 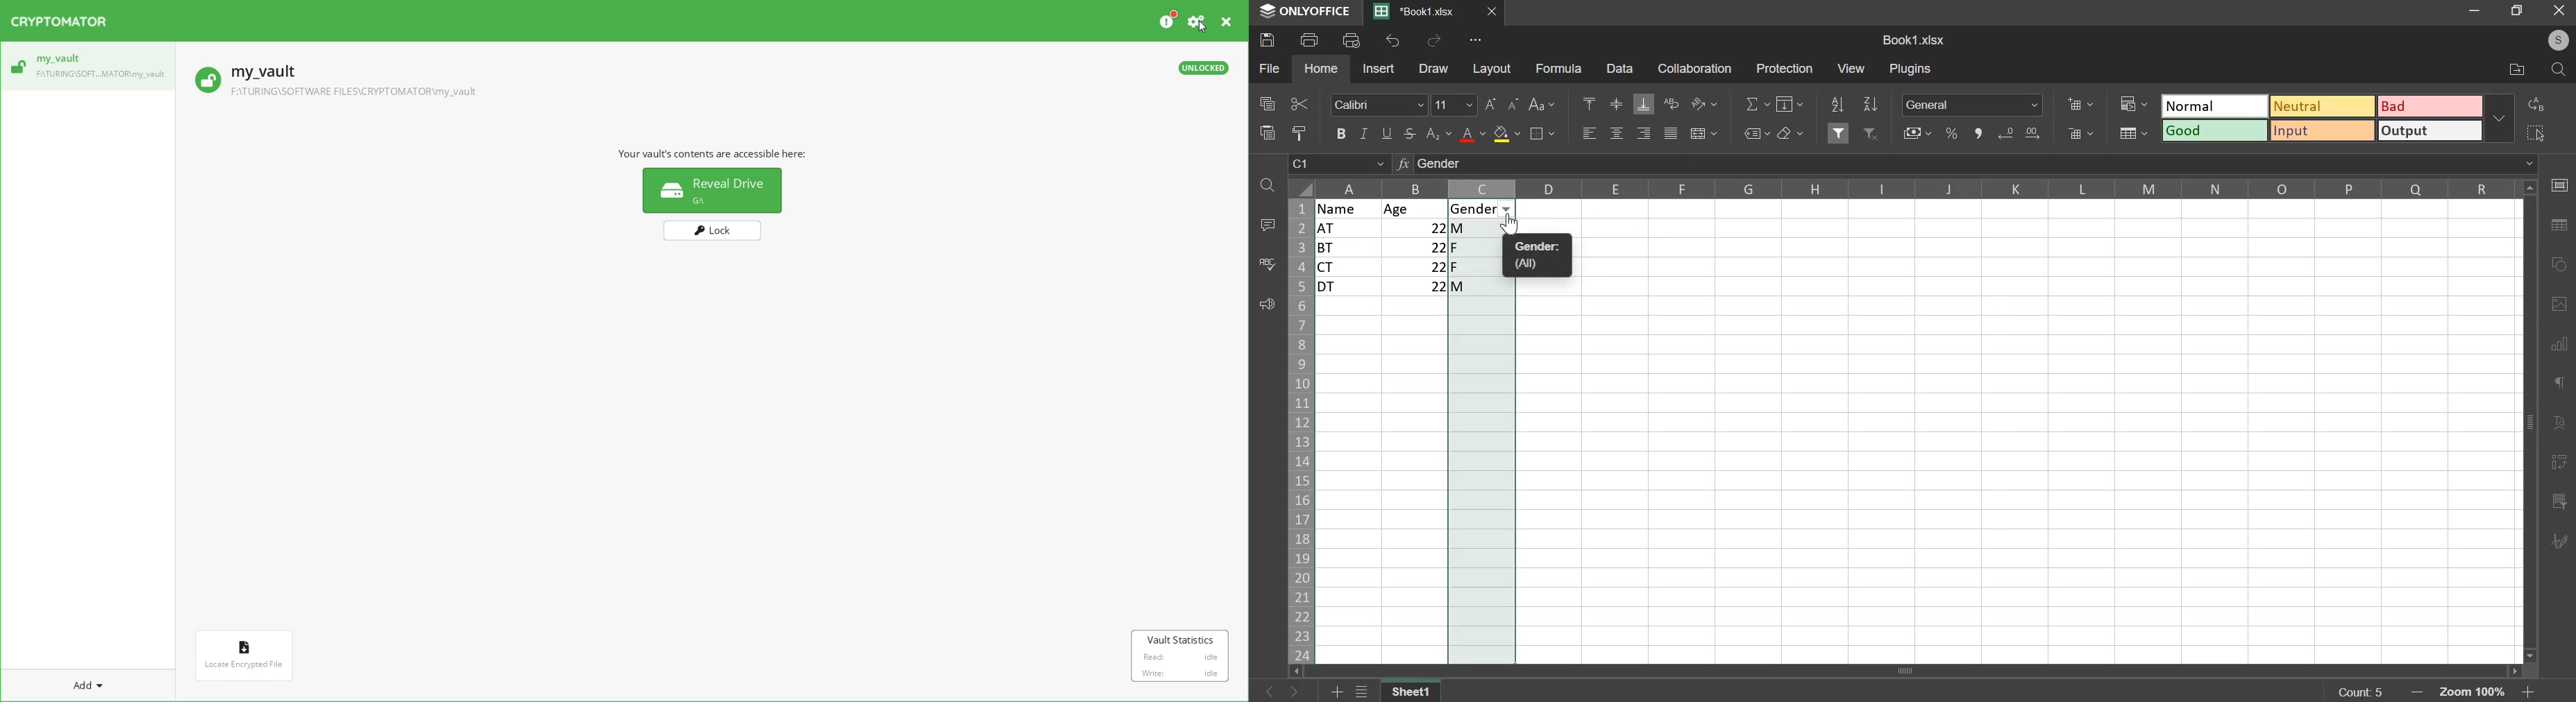 What do you see at coordinates (1911, 69) in the screenshot?
I see `plugins` at bounding box center [1911, 69].